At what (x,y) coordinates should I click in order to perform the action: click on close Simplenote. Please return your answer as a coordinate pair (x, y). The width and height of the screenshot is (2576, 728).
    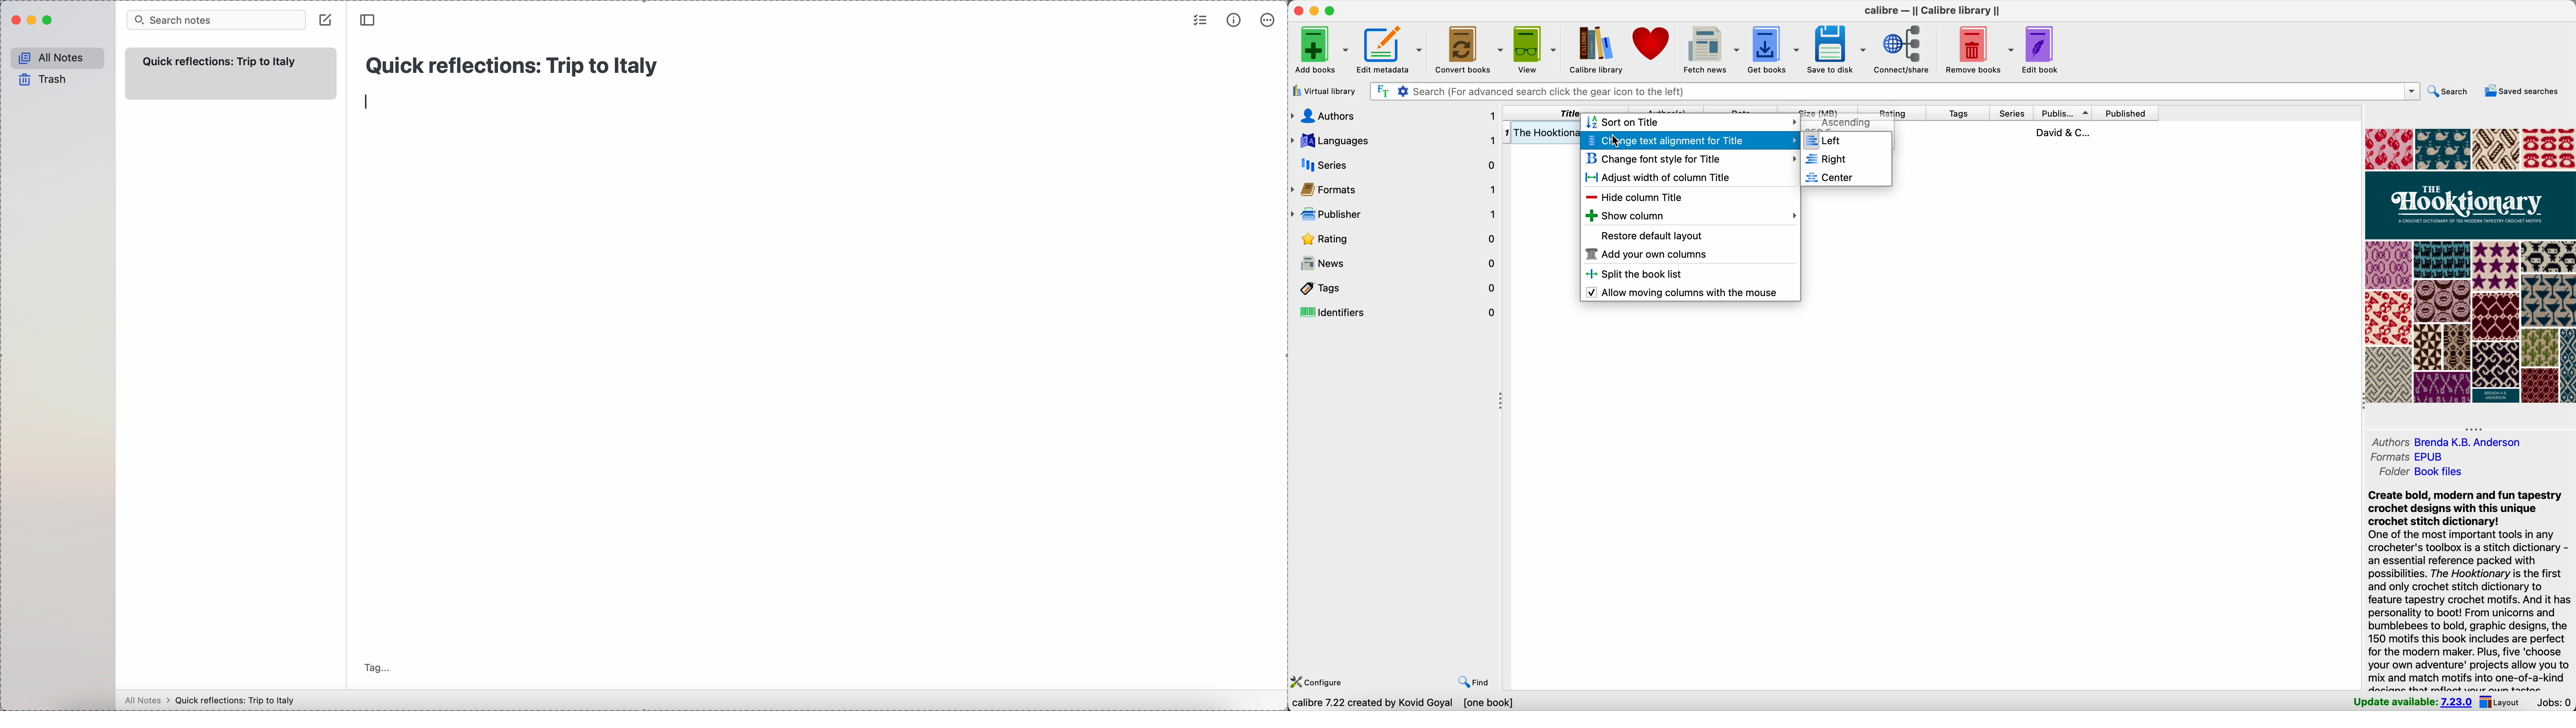
    Looking at the image, I should click on (15, 20).